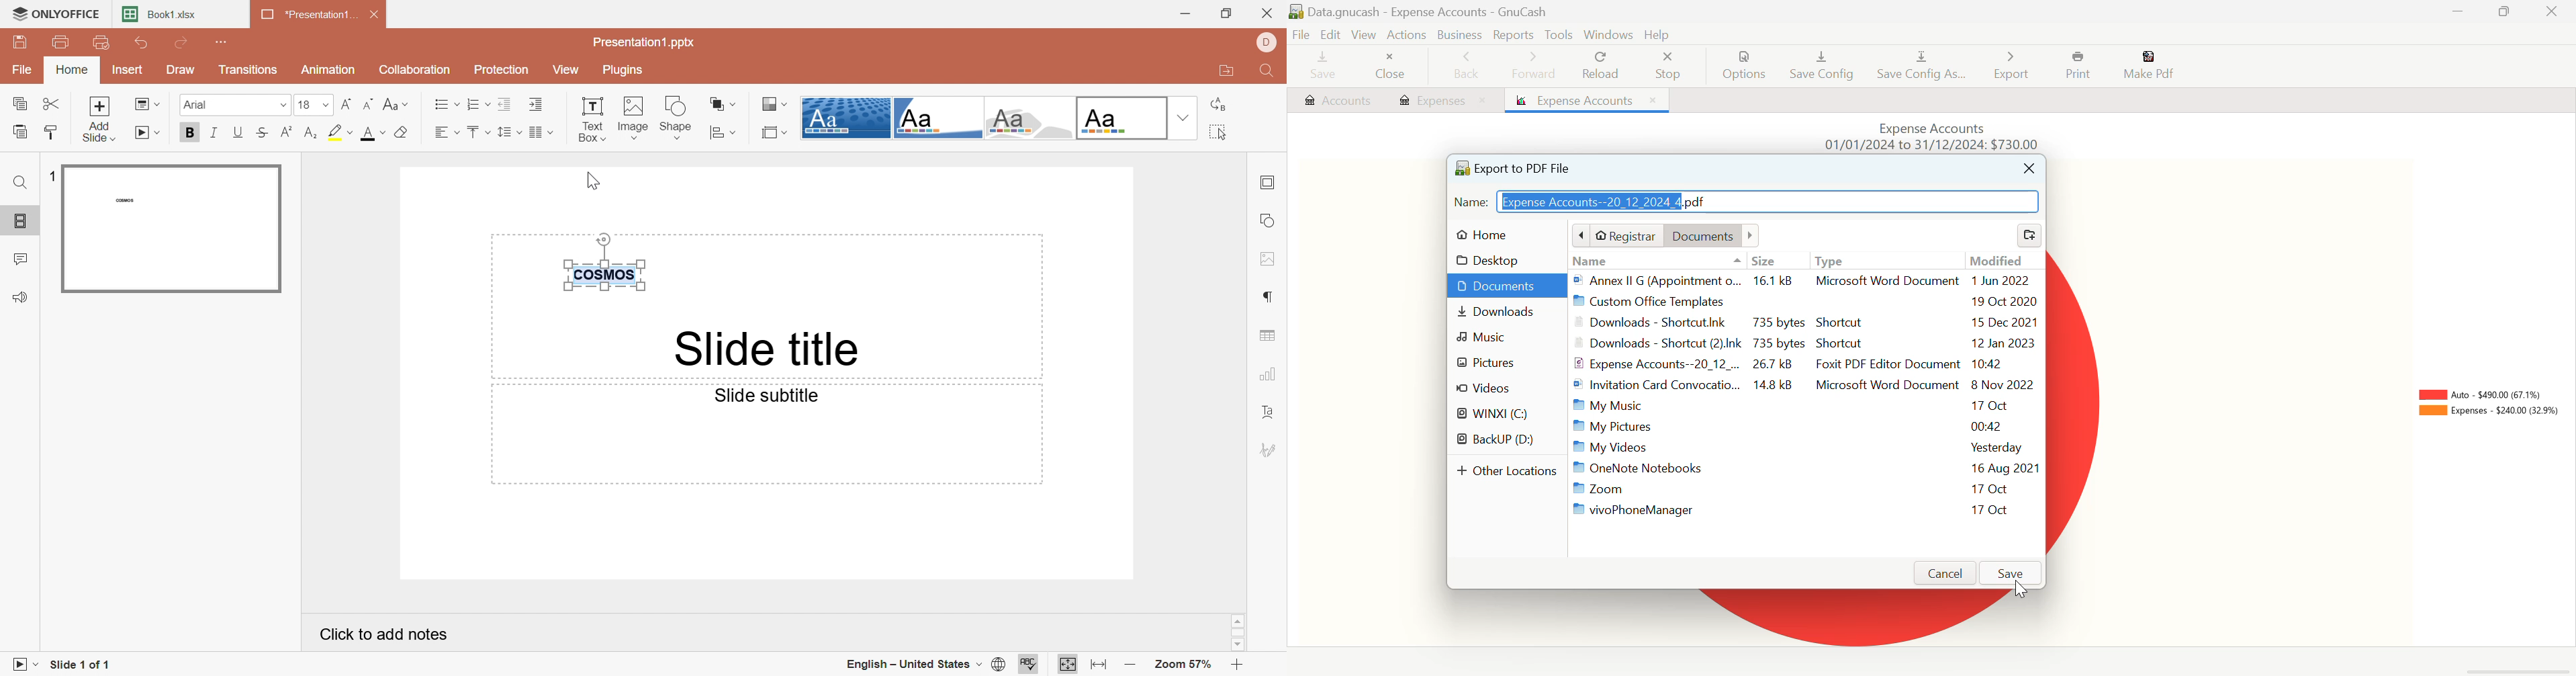  Describe the element at coordinates (507, 132) in the screenshot. I see `Line spacing` at that location.